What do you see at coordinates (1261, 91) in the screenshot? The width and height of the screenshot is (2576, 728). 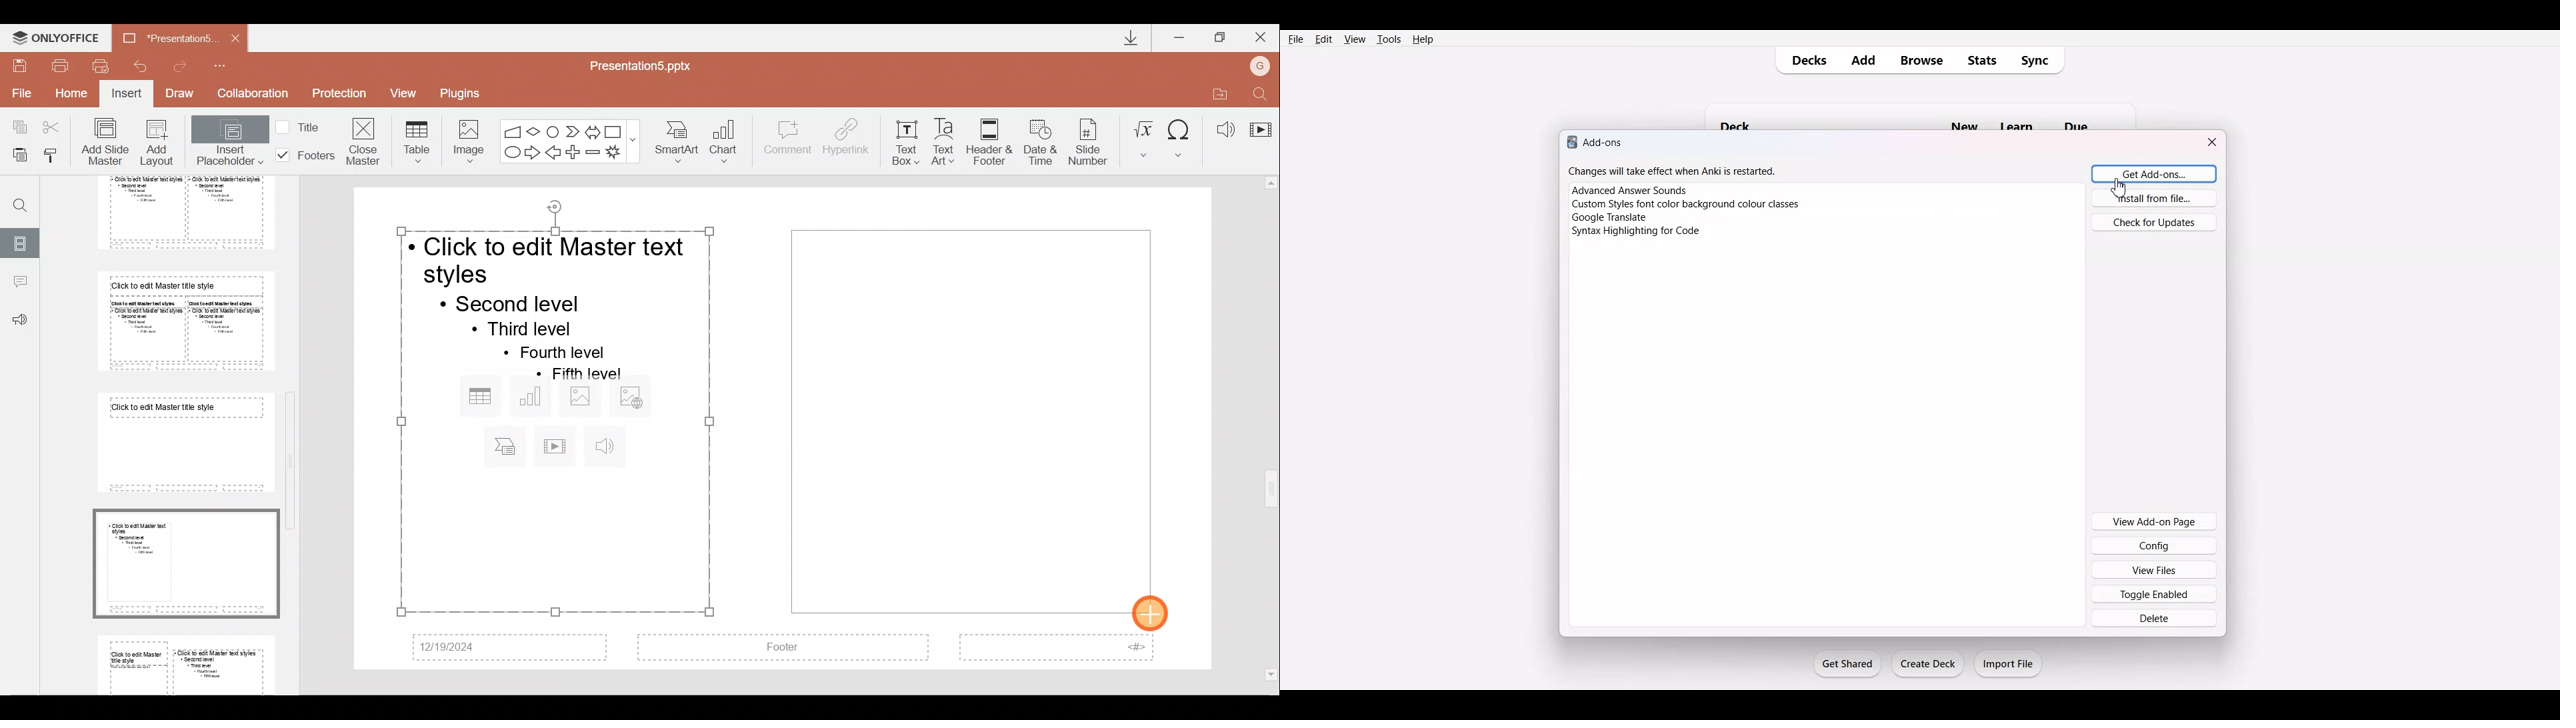 I see `Find` at bounding box center [1261, 91].